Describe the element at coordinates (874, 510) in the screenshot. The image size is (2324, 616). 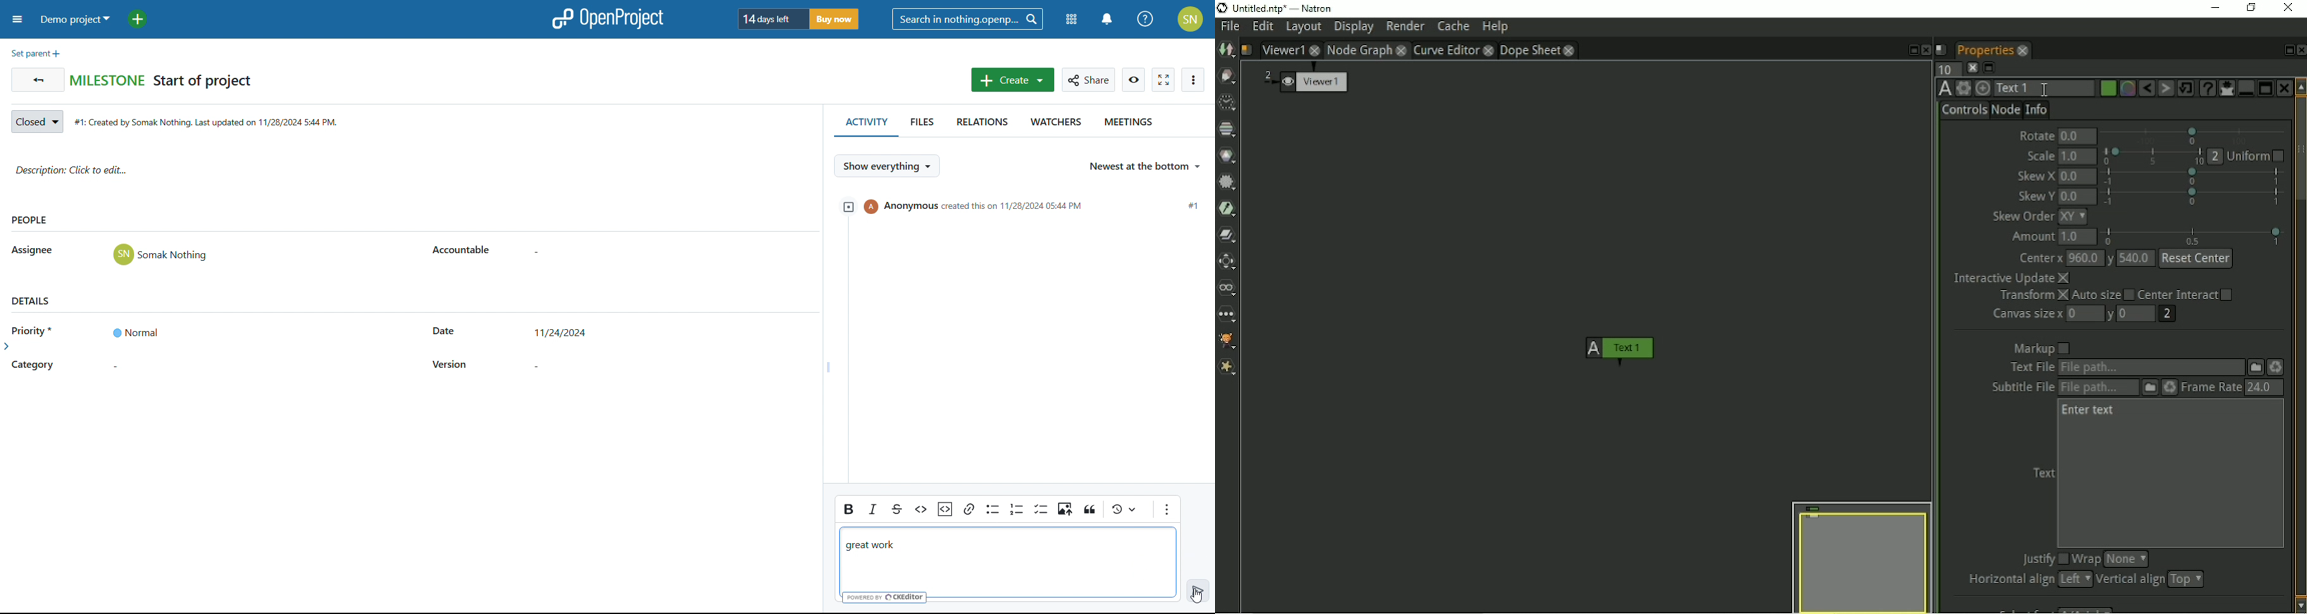
I see `italic` at that location.